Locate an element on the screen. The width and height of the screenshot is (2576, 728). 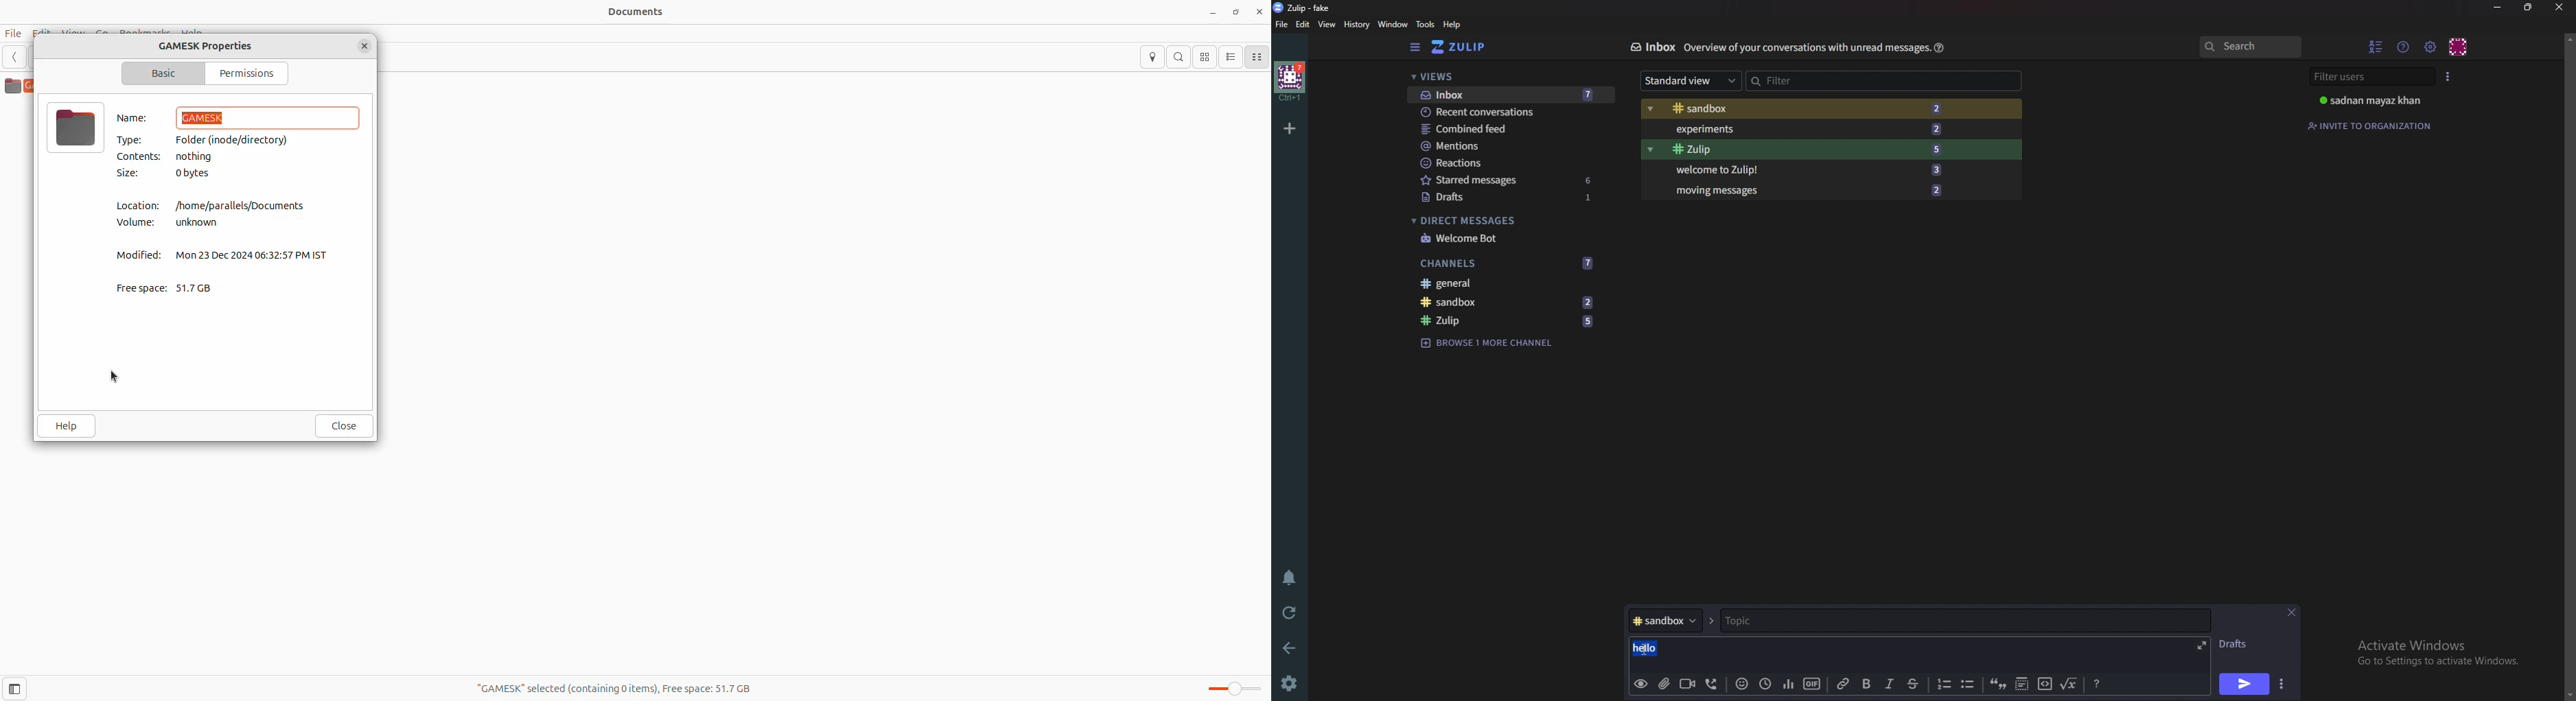
# sandbox 2 is located at coordinates (1505, 302).